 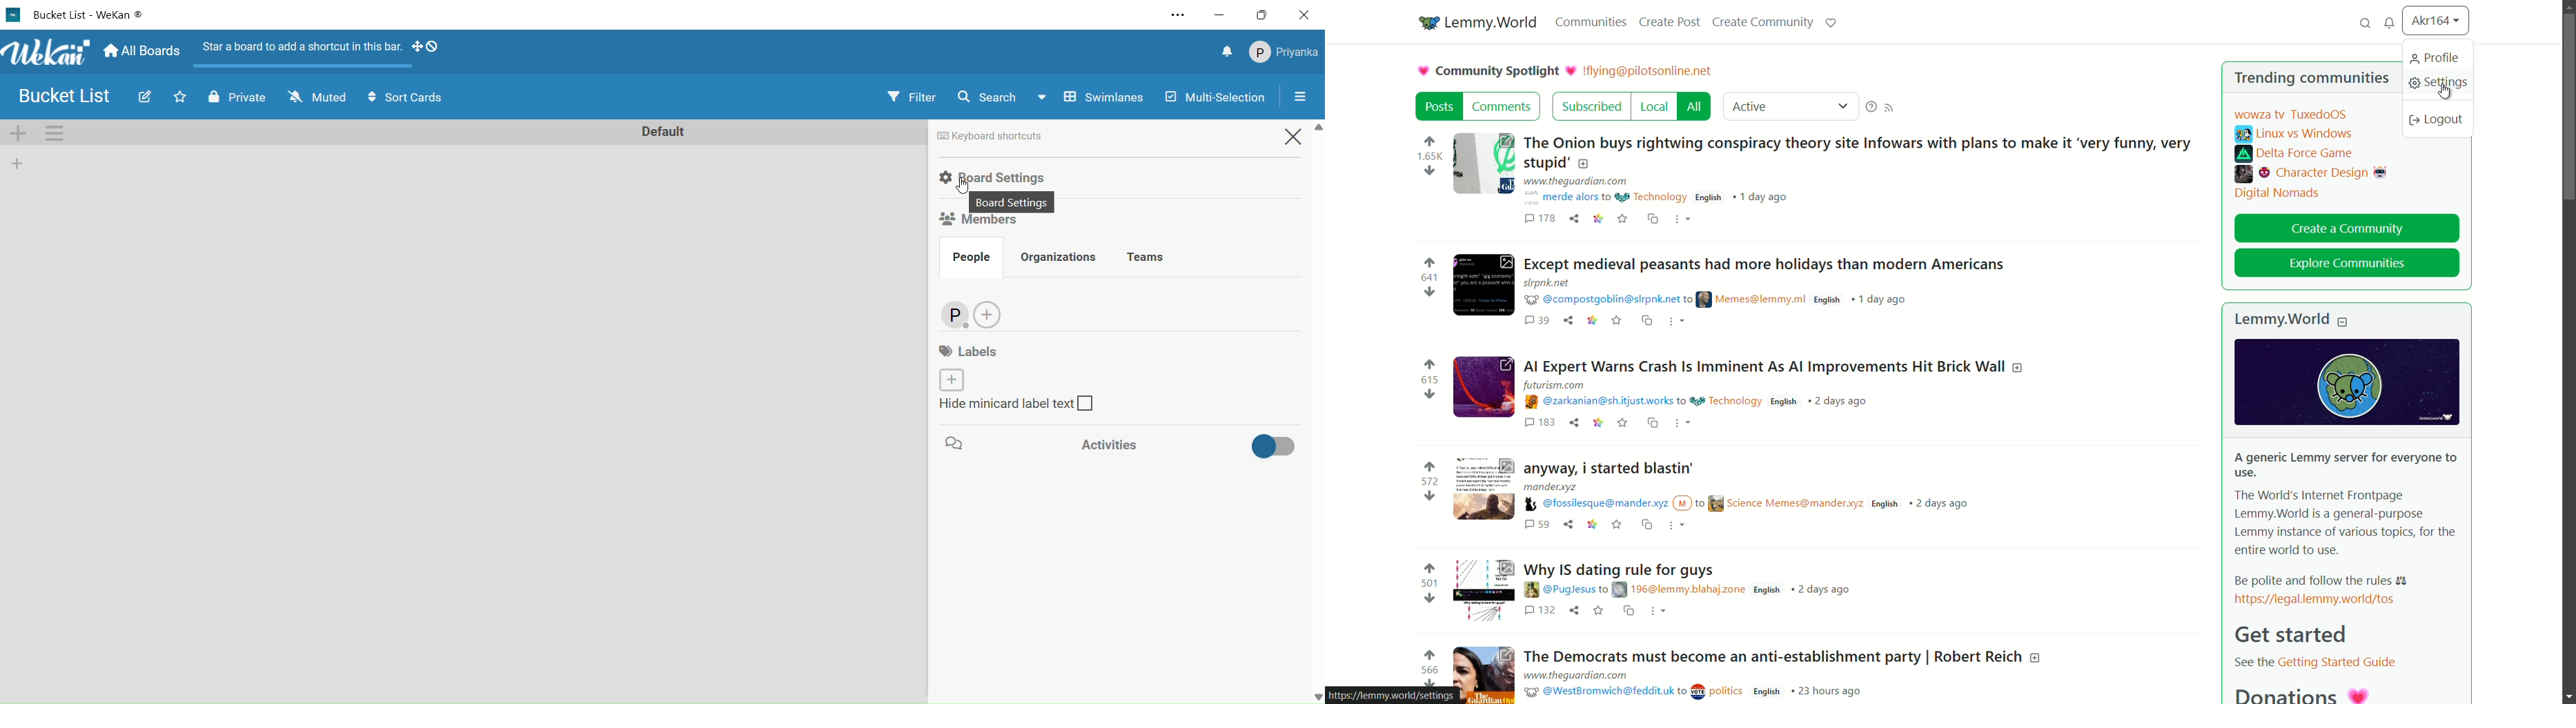 What do you see at coordinates (990, 98) in the screenshot?
I see `search` at bounding box center [990, 98].